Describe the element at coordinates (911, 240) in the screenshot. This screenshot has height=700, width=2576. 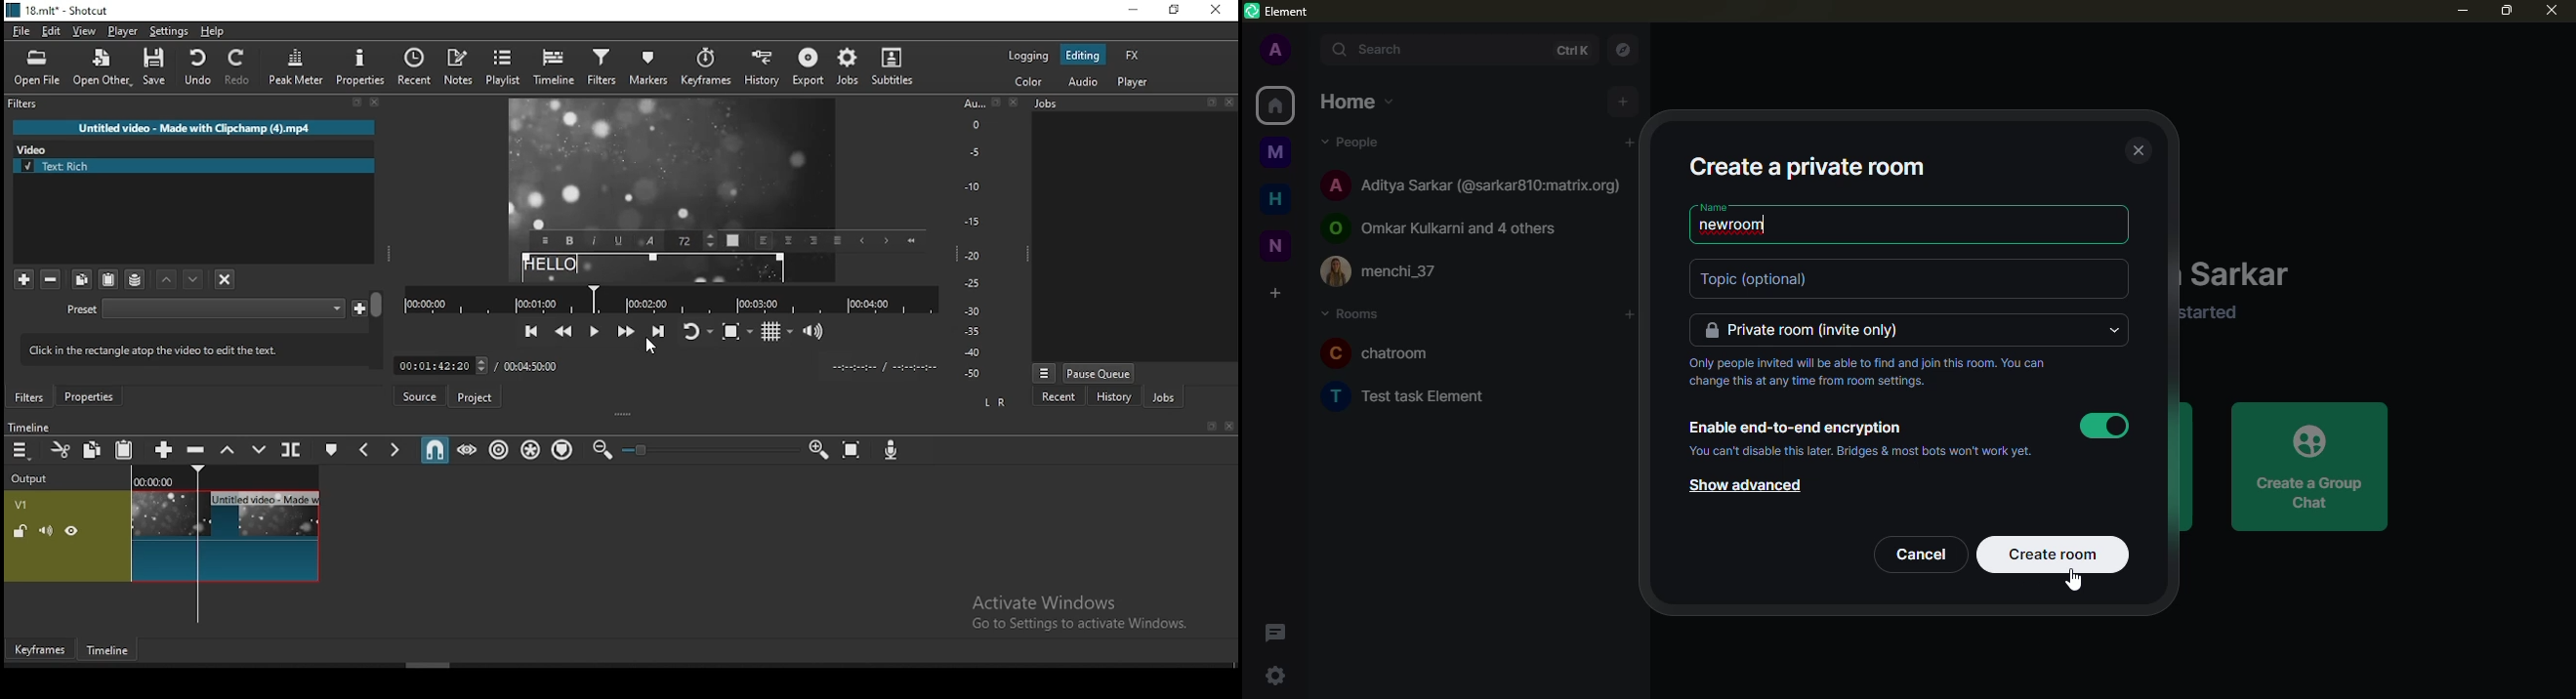
I see `Start` at that location.